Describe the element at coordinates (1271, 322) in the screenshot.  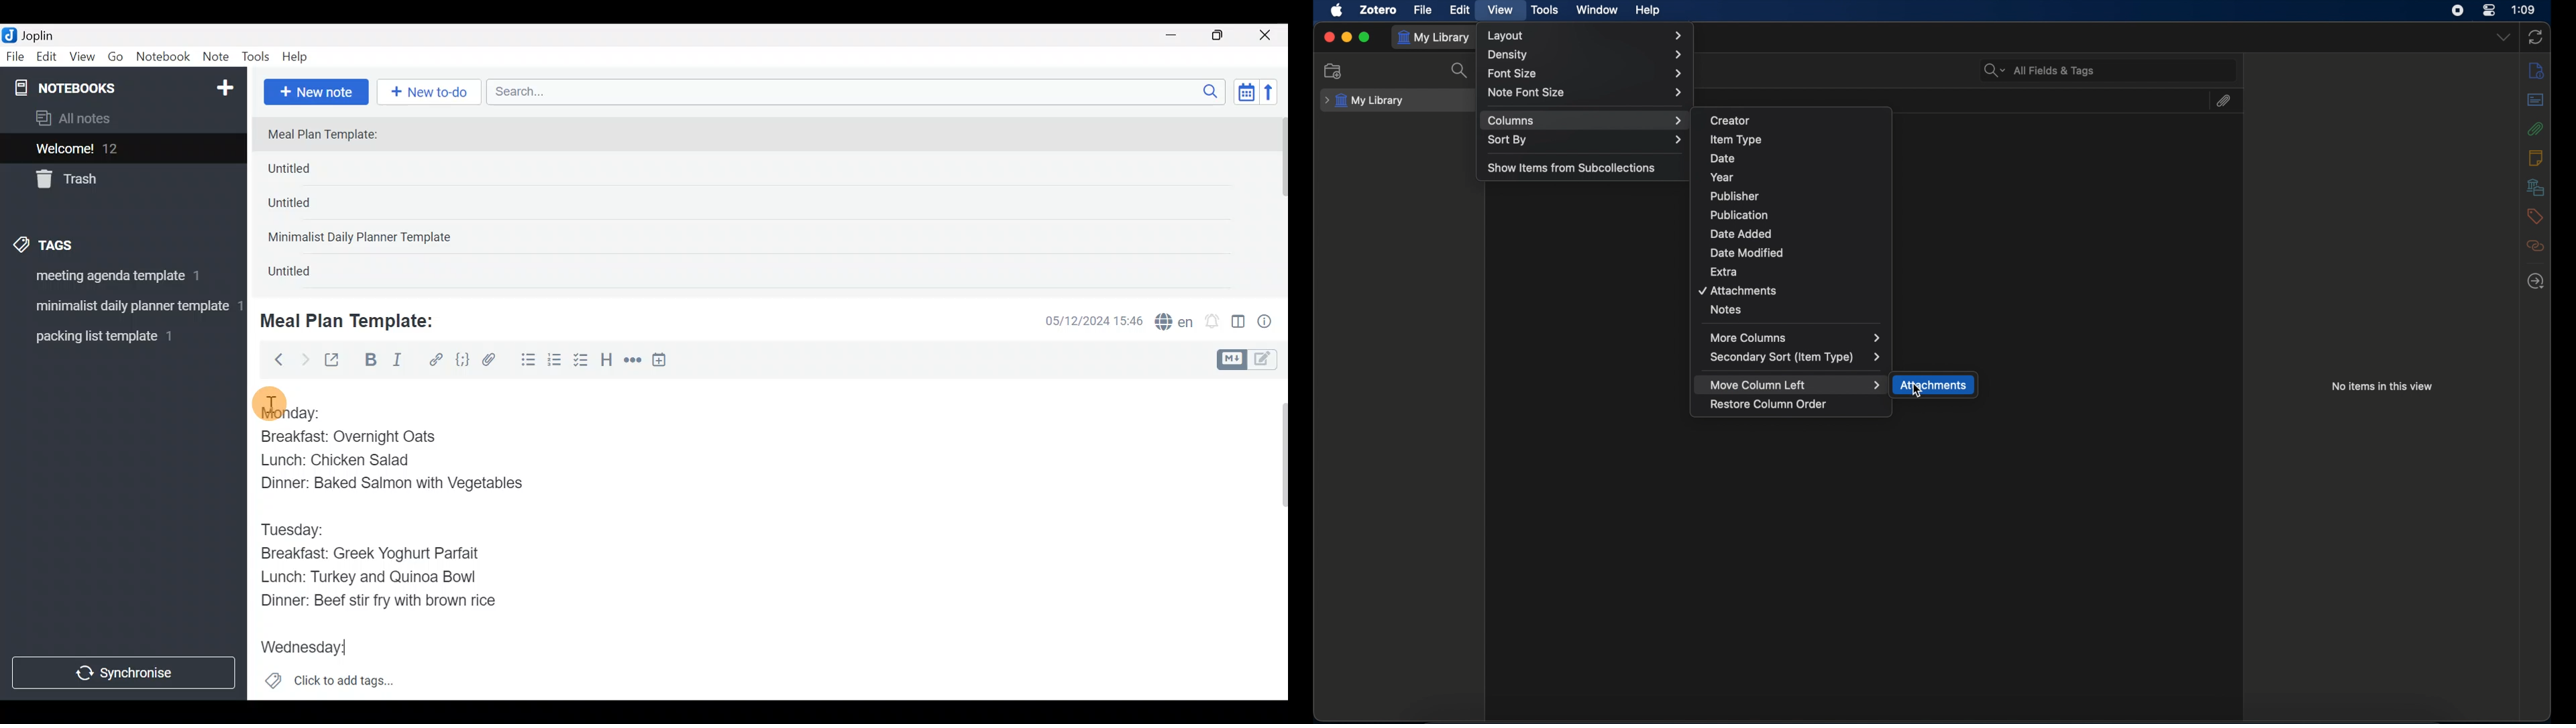
I see `Note properties` at that location.